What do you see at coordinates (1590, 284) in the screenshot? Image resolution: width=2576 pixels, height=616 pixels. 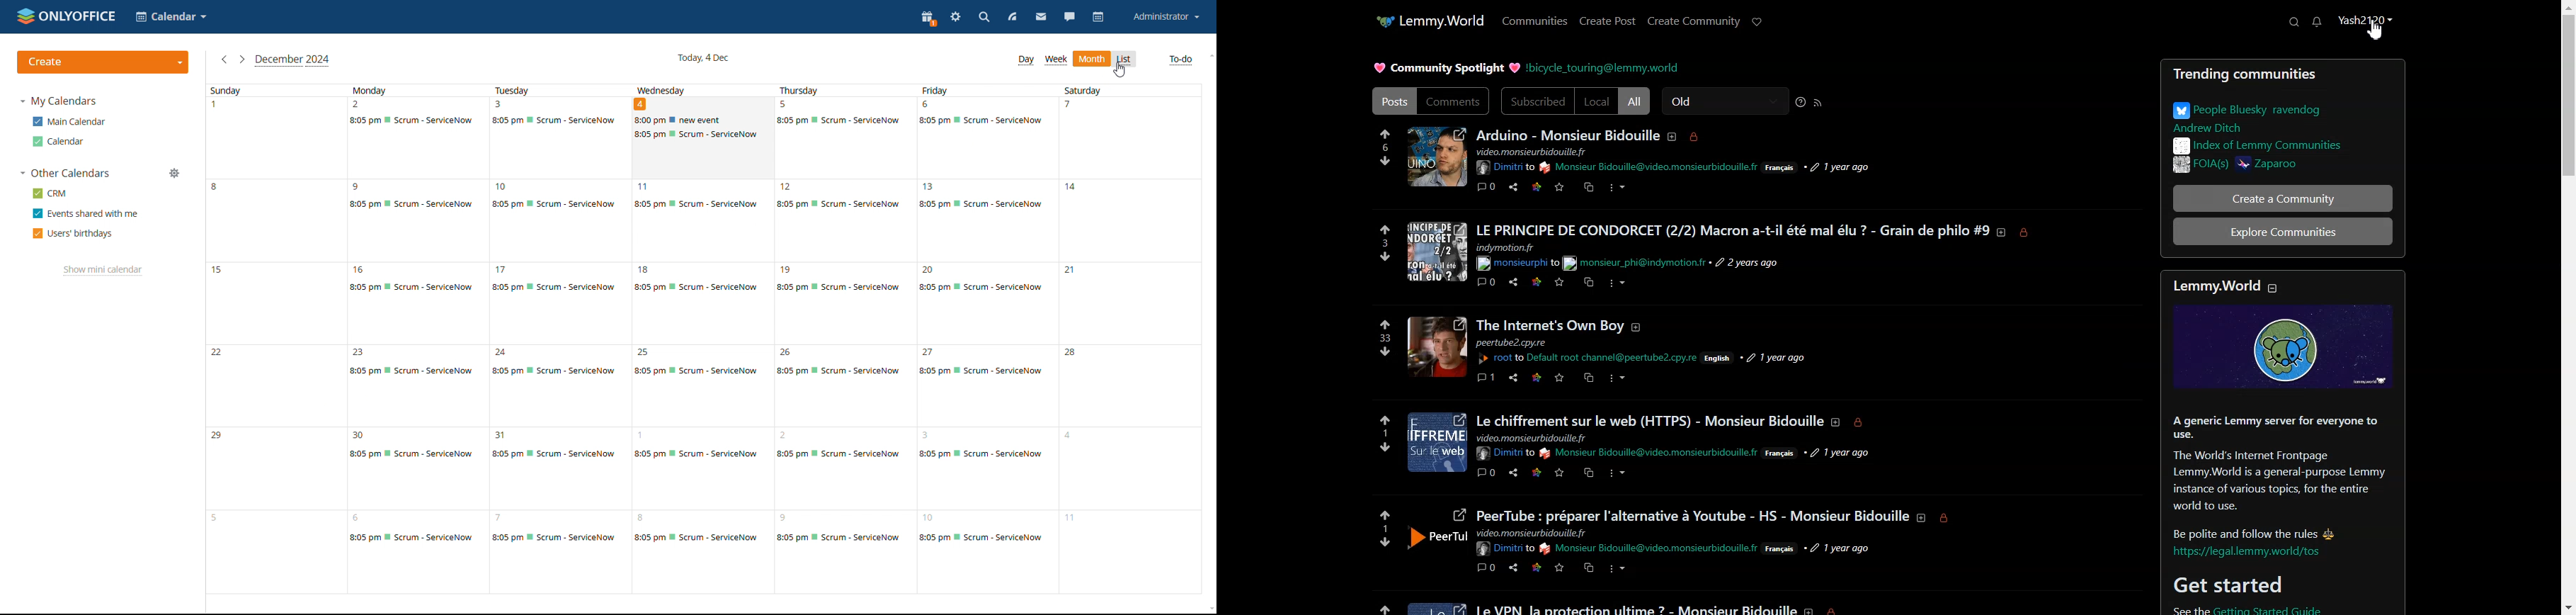 I see `copy` at bounding box center [1590, 284].